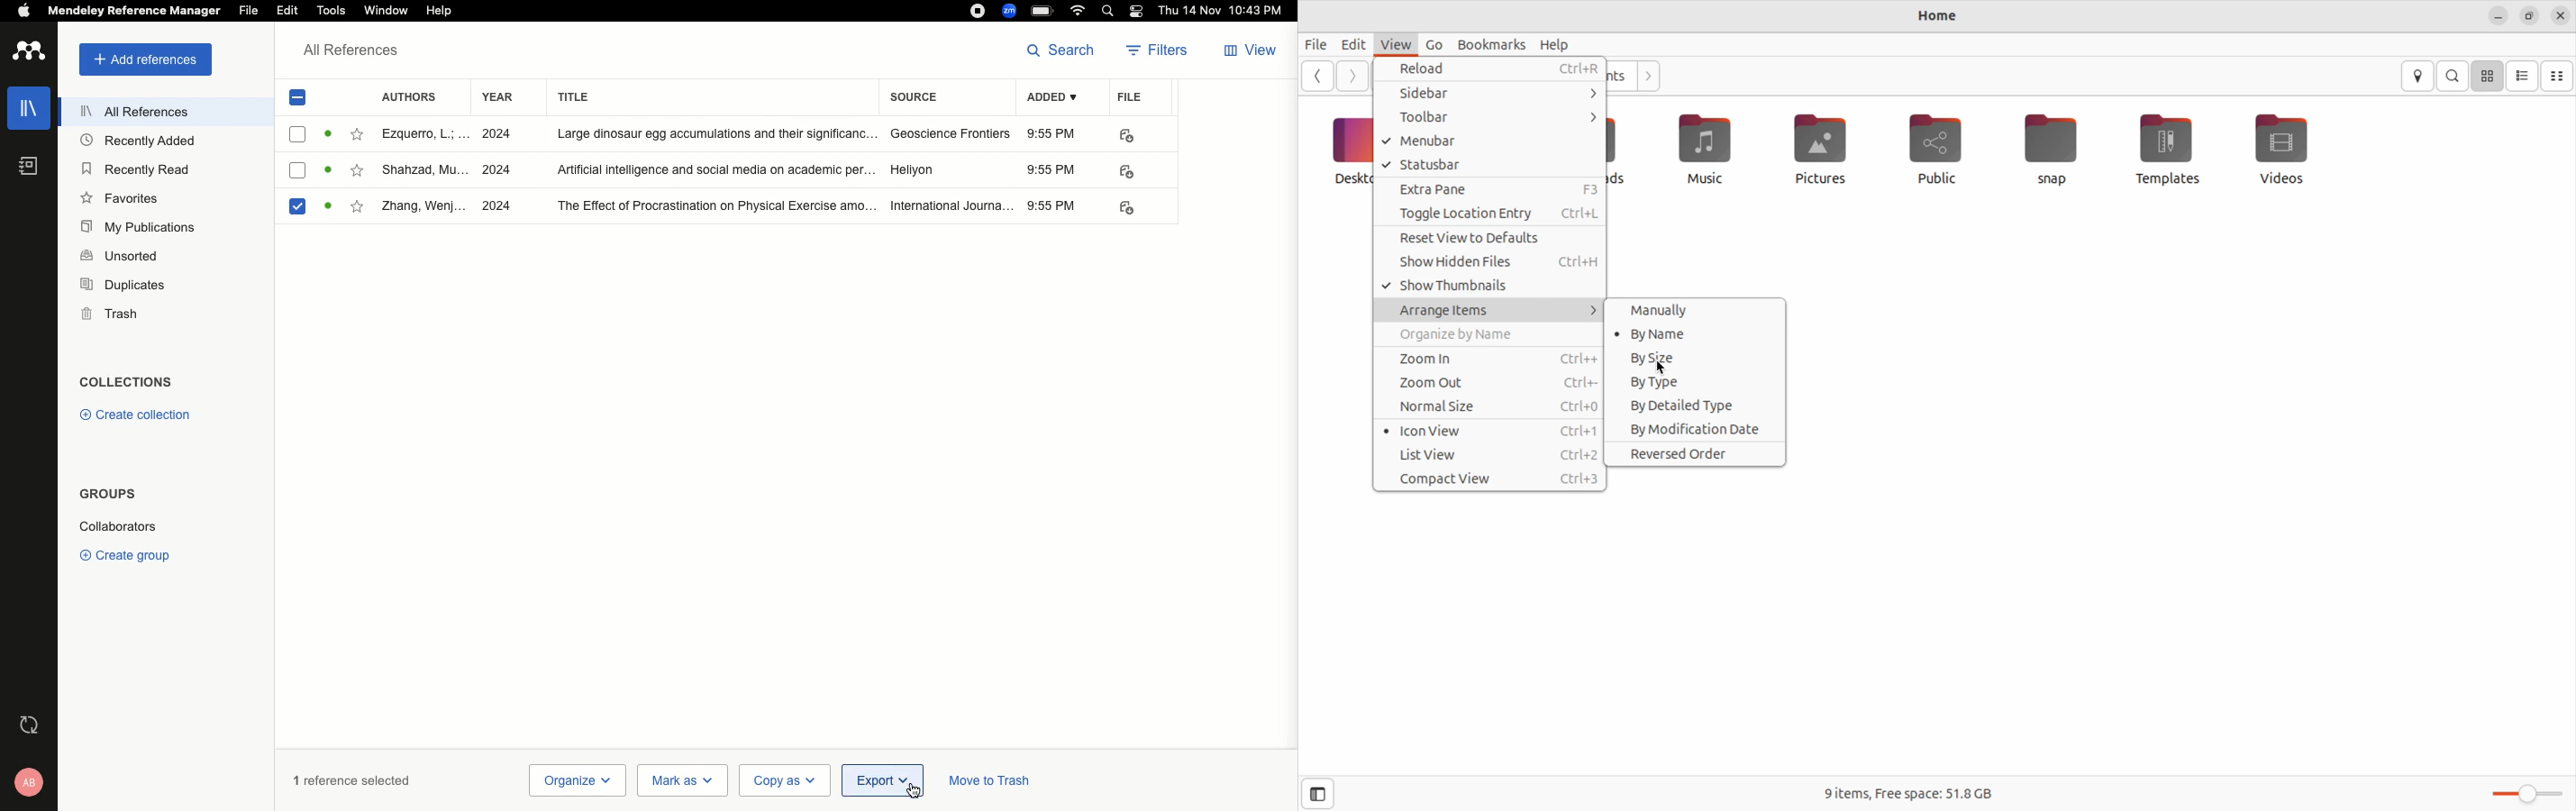 This screenshot has width=2576, height=812. I want to click on zoom in , so click(1490, 360).